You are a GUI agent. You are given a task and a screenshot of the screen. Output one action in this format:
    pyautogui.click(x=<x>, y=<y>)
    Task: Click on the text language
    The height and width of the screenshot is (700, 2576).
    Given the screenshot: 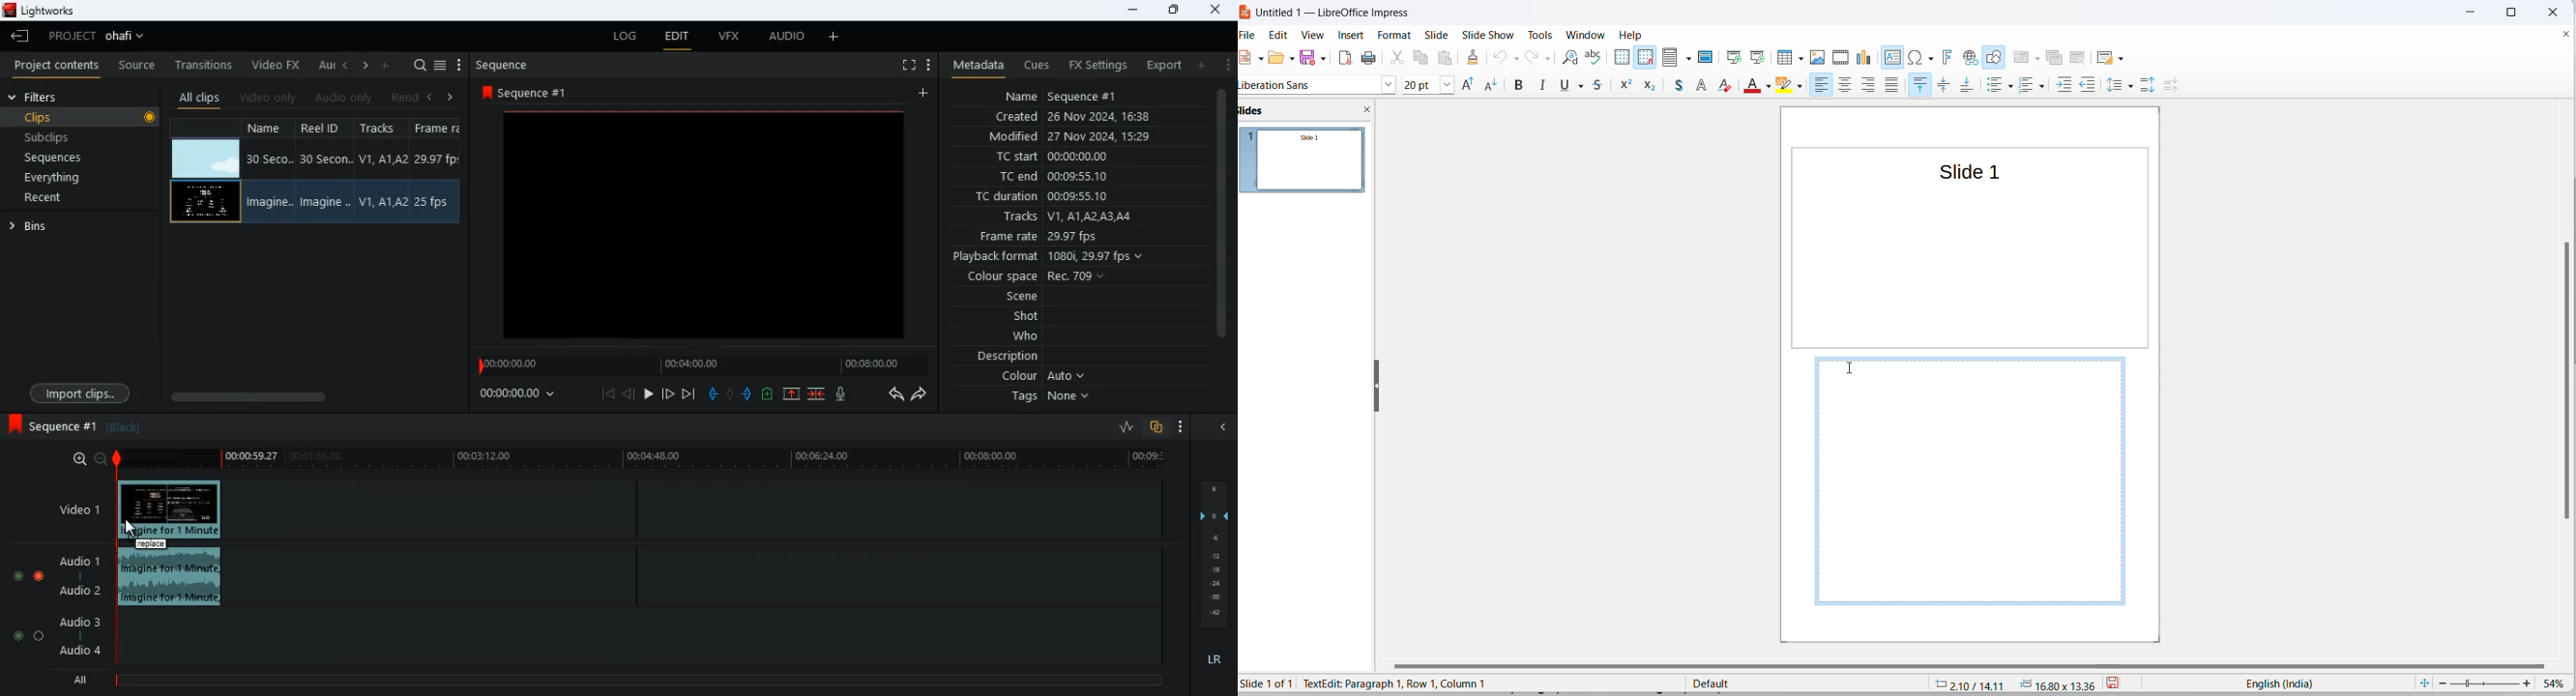 What is the action you would take?
    pyautogui.click(x=2280, y=683)
    